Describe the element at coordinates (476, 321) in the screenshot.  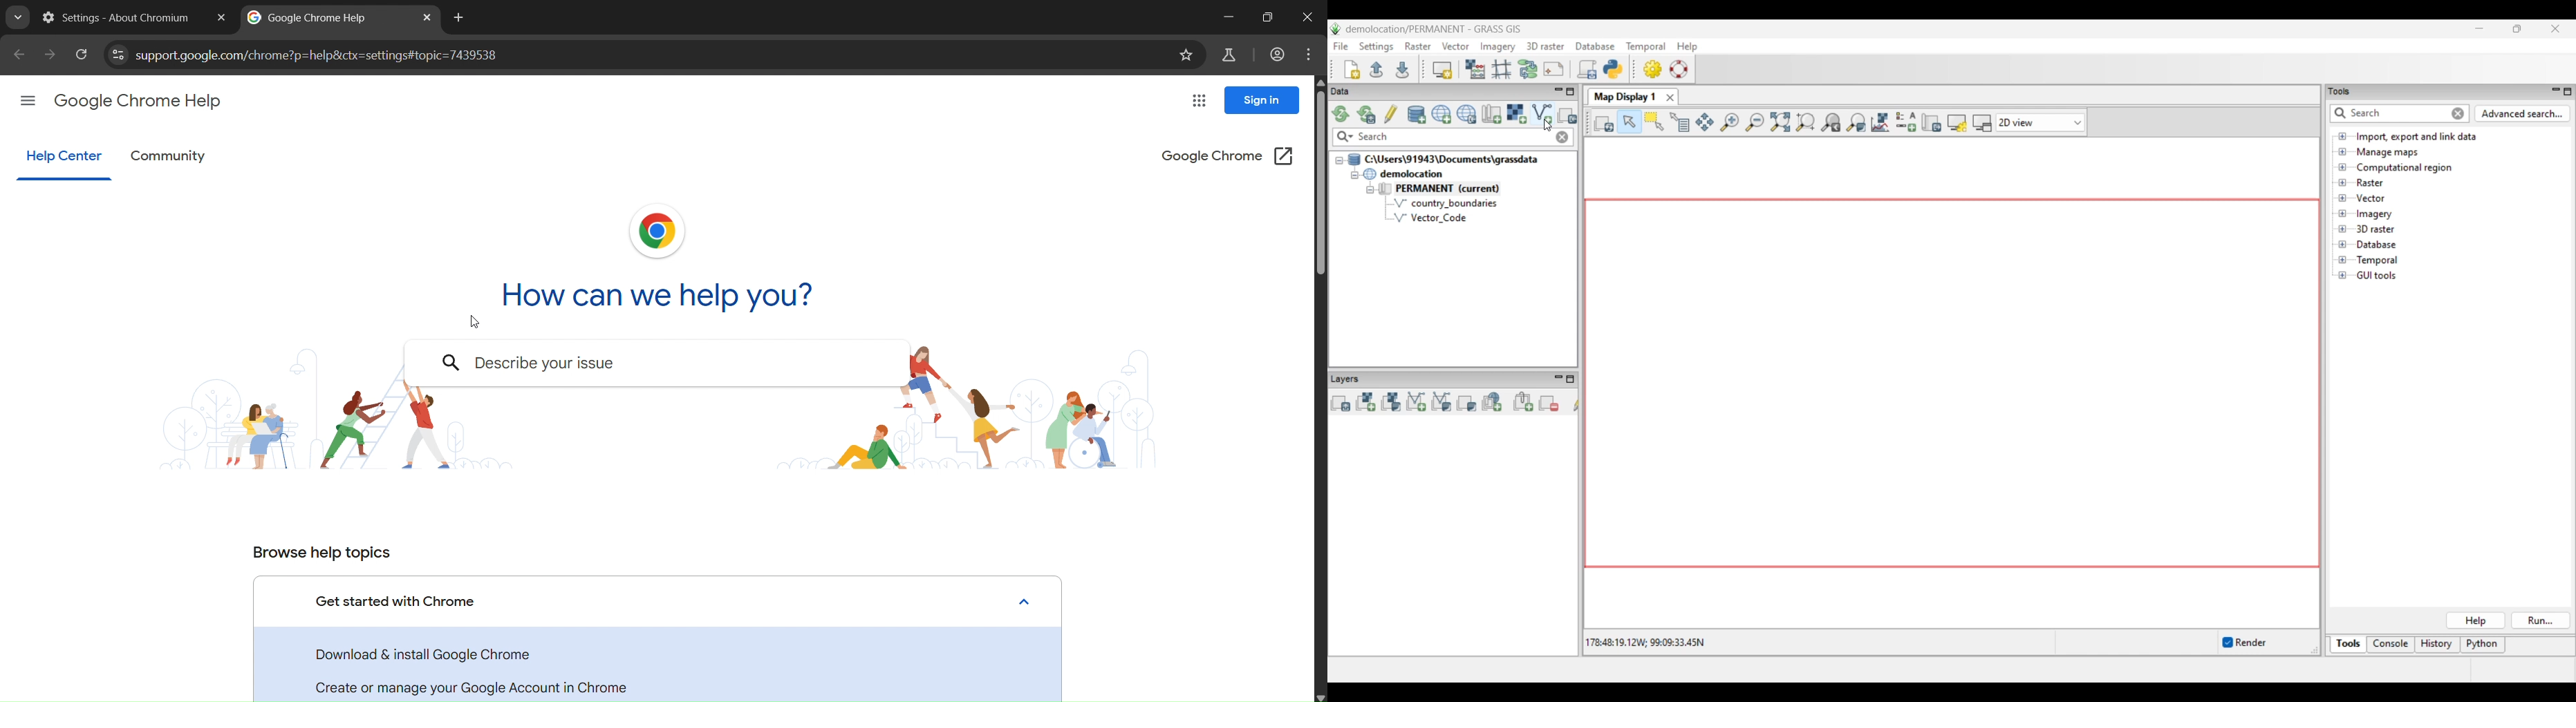
I see `cursor` at that location.